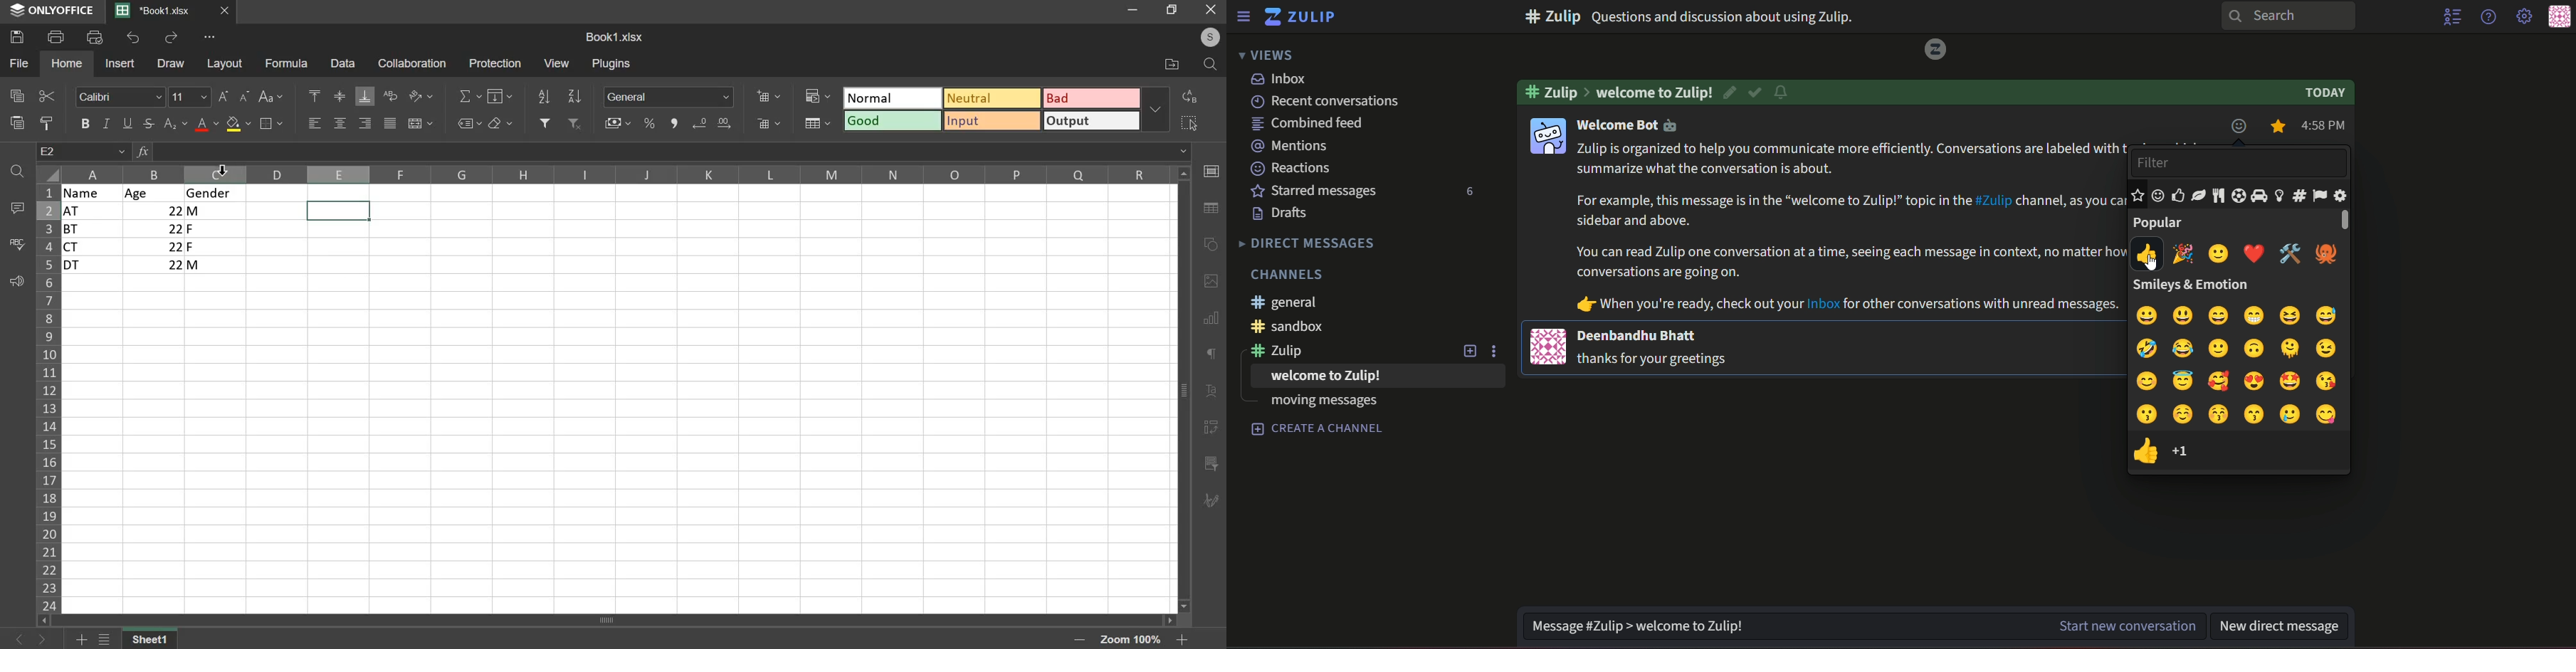  What do you see at coordinates (285, 63) in the screenshot?
I see `formula` at bounding box center [285, 63].